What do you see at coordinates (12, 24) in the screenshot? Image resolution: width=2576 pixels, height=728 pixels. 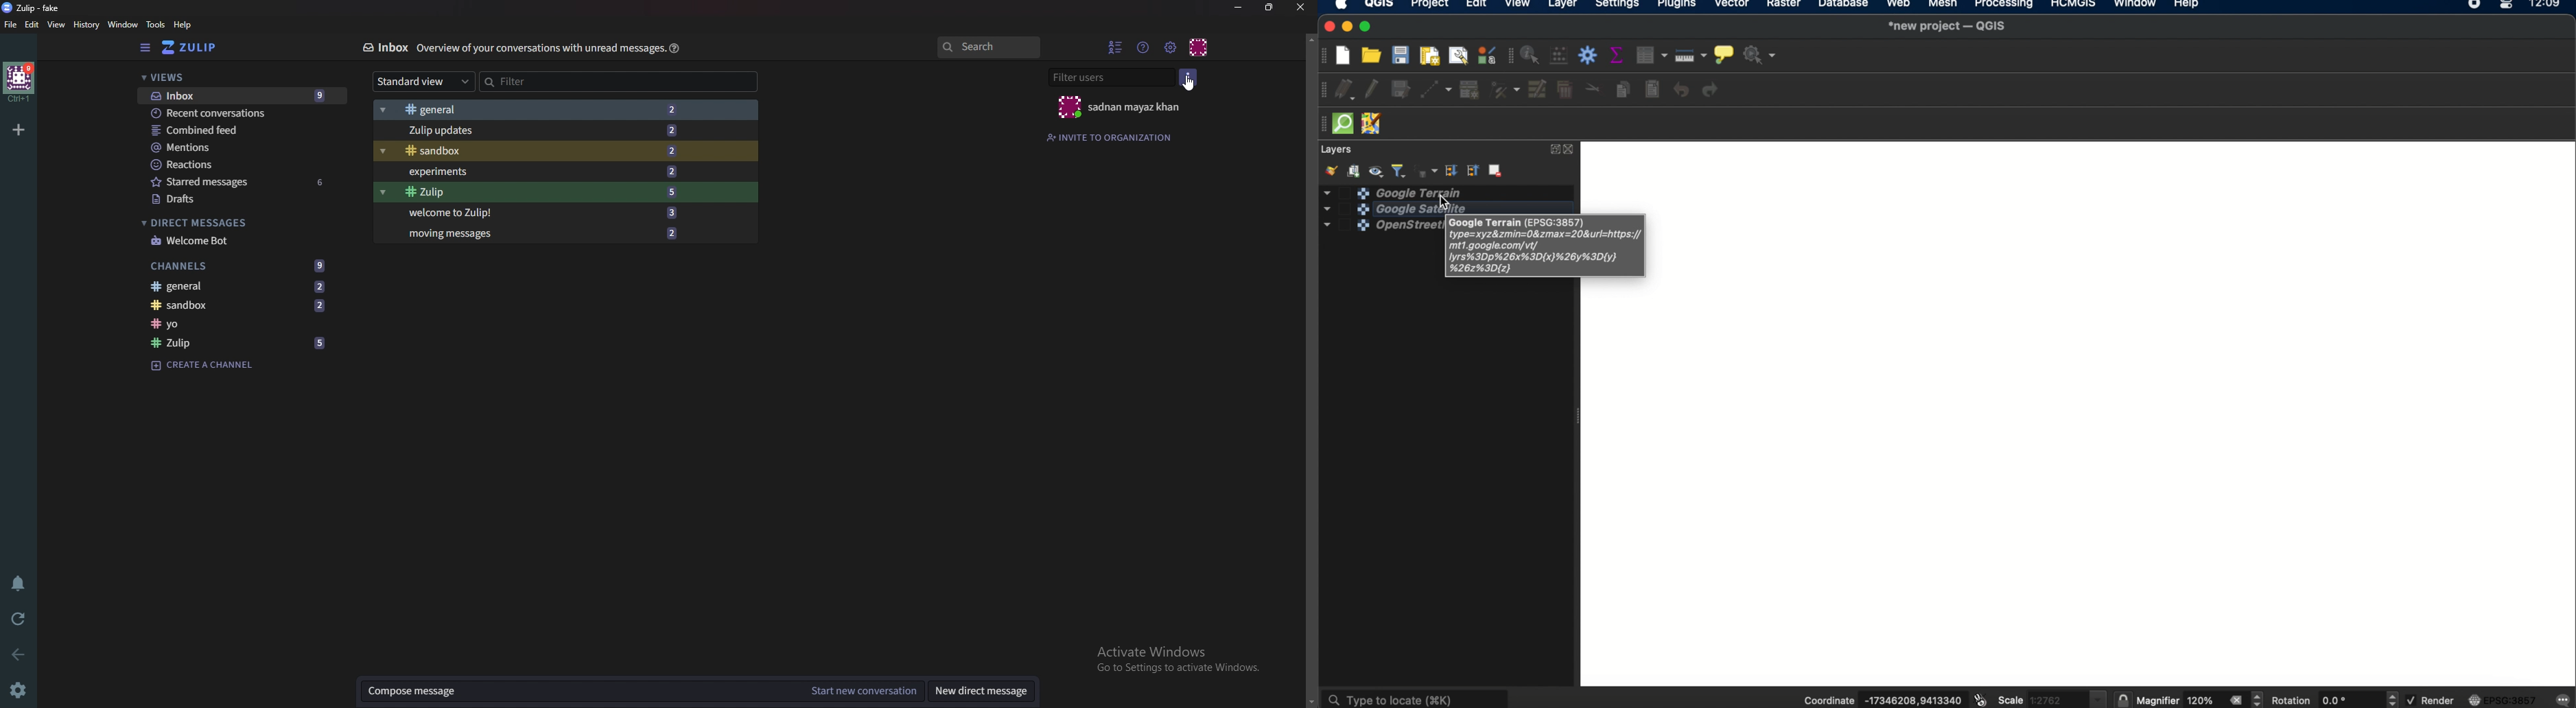 I see `File` at bounding box center [12, 24].